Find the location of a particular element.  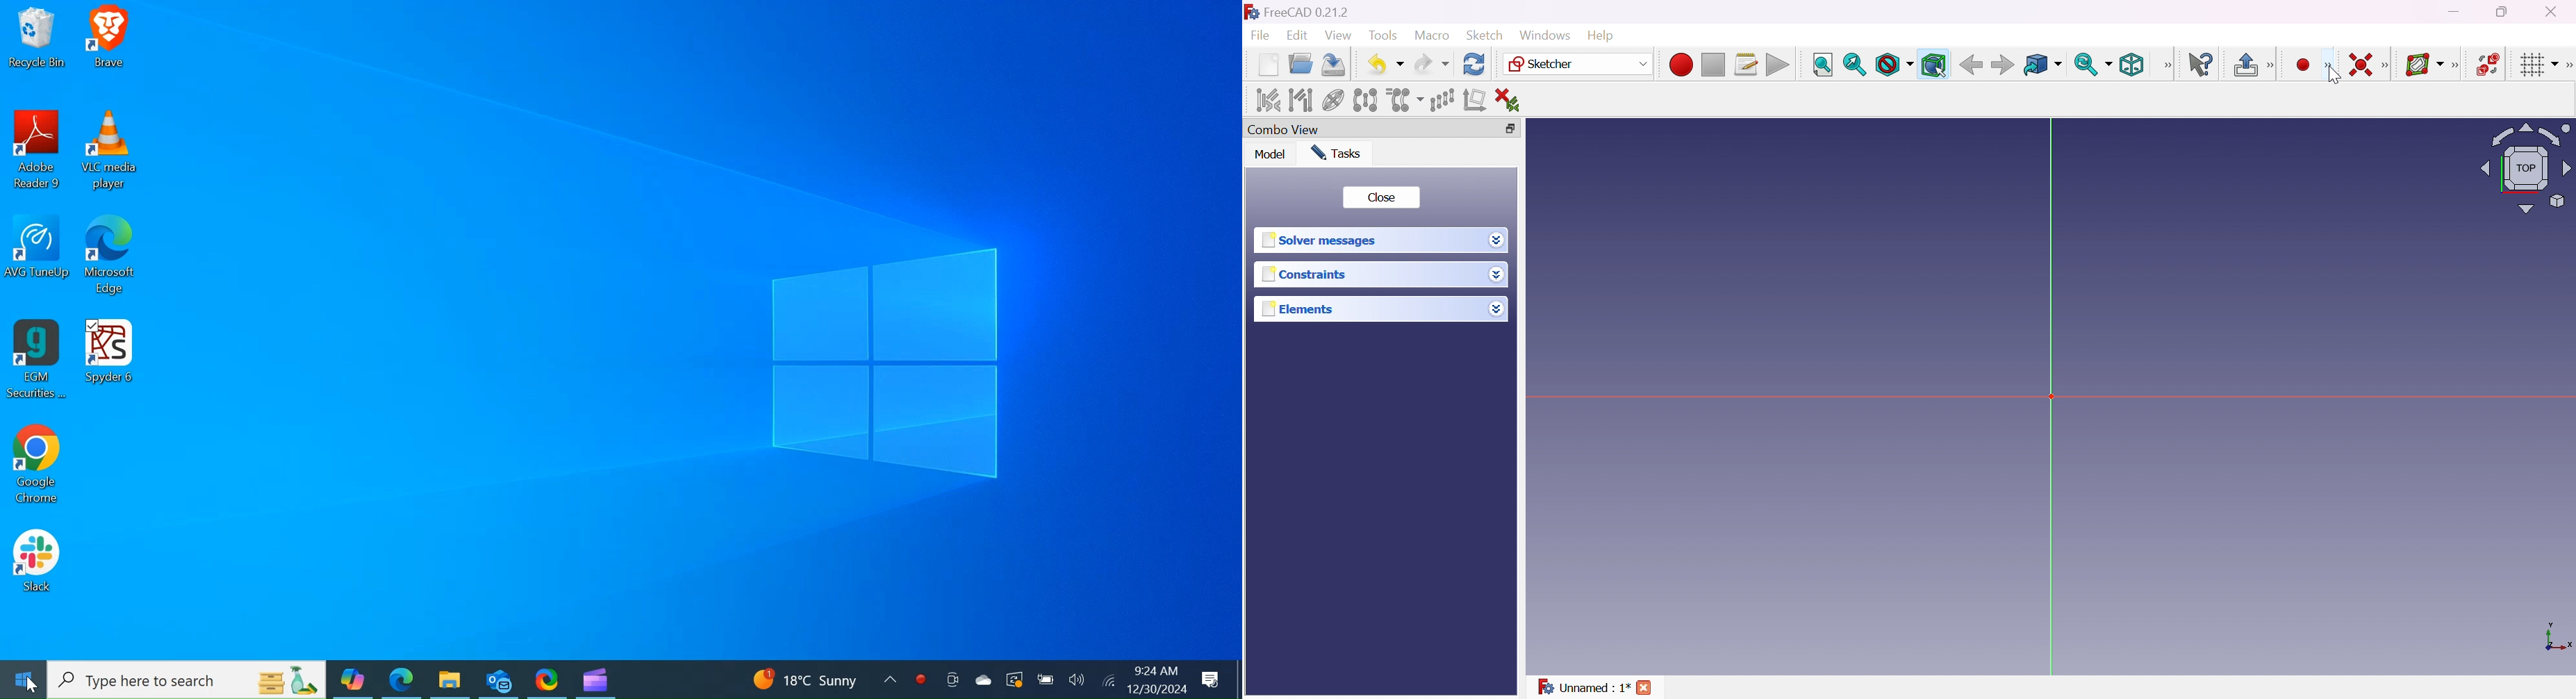

Minimize is located at coordinates (2456, 11).